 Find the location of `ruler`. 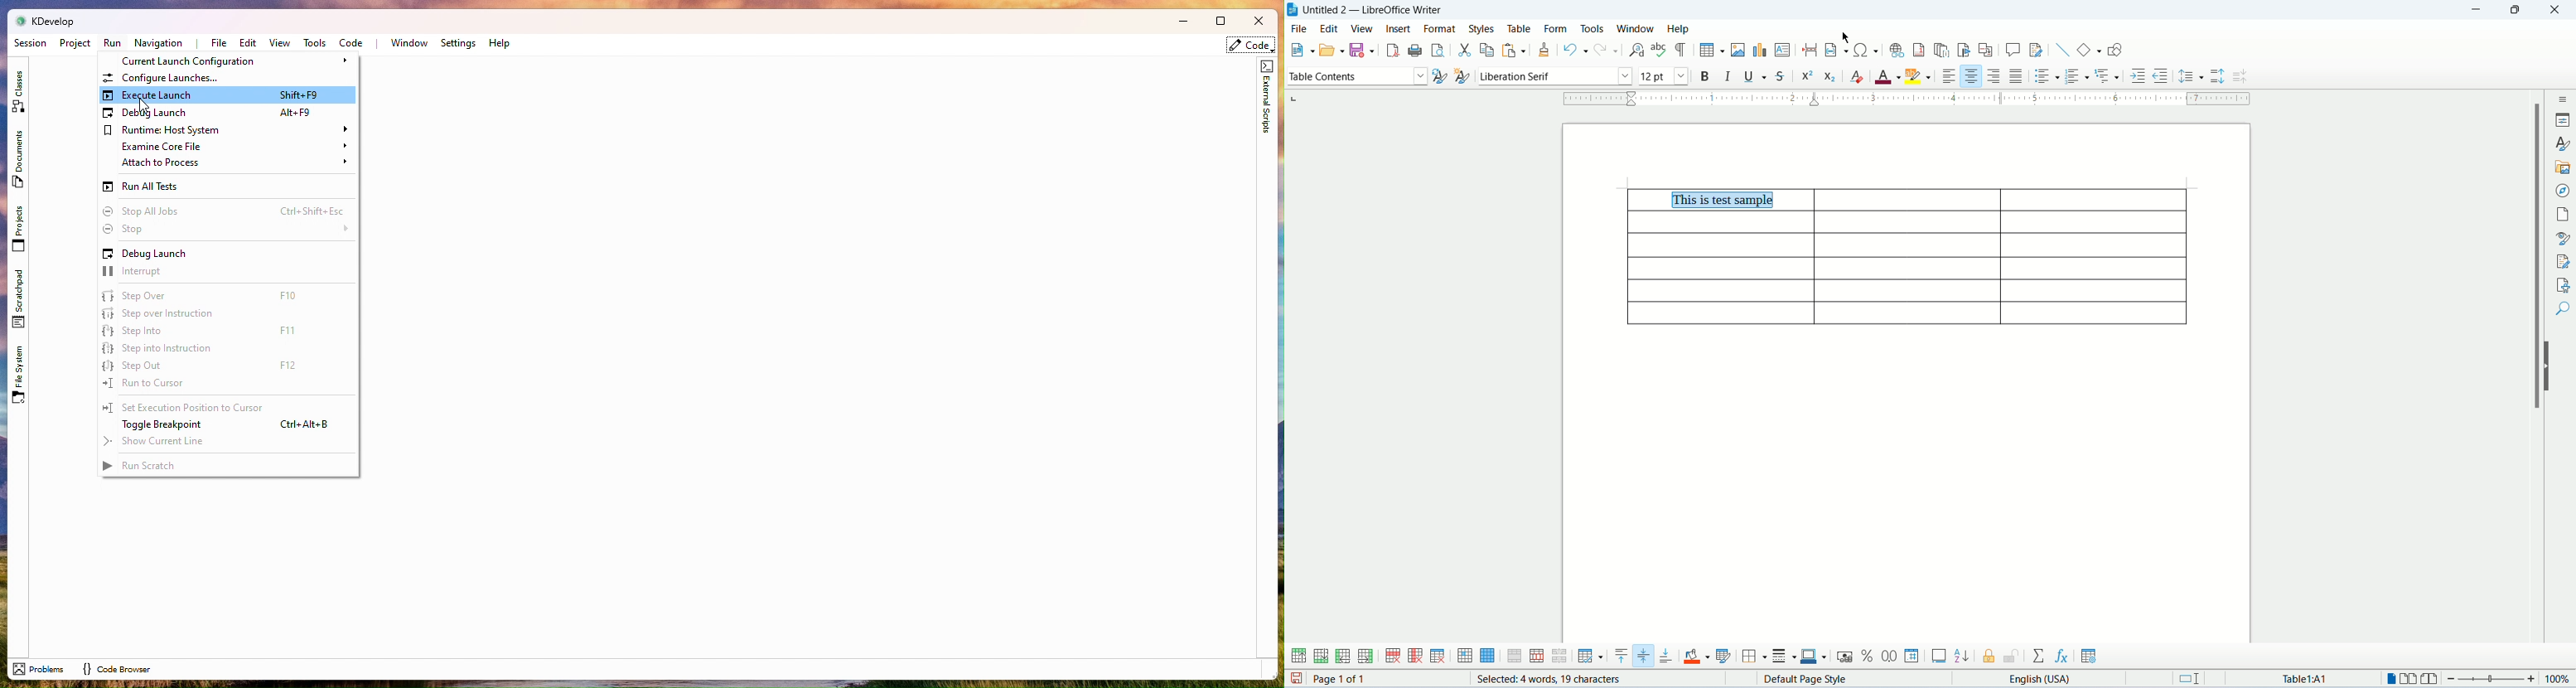

ruler is located at coordinates (1907, 98).